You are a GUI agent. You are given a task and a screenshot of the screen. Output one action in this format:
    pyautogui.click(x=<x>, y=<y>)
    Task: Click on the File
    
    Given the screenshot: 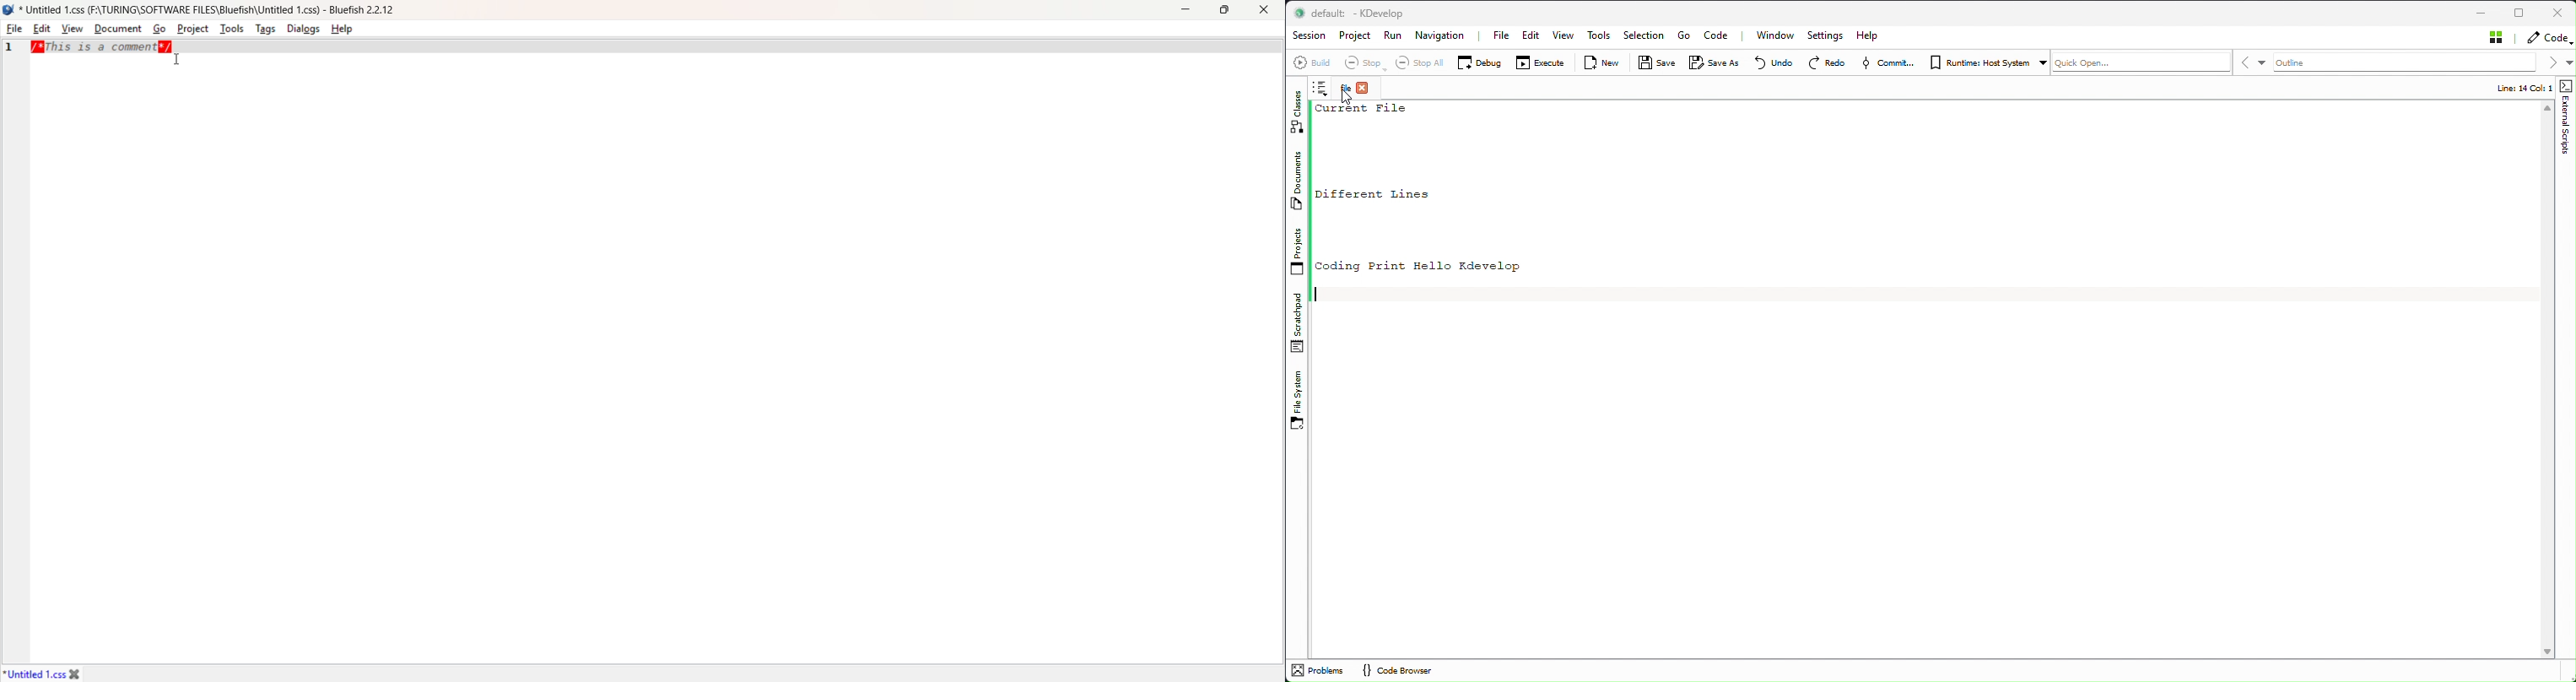 What is the action you would take?
    pyautogui.click(x=1356, y=89)
    